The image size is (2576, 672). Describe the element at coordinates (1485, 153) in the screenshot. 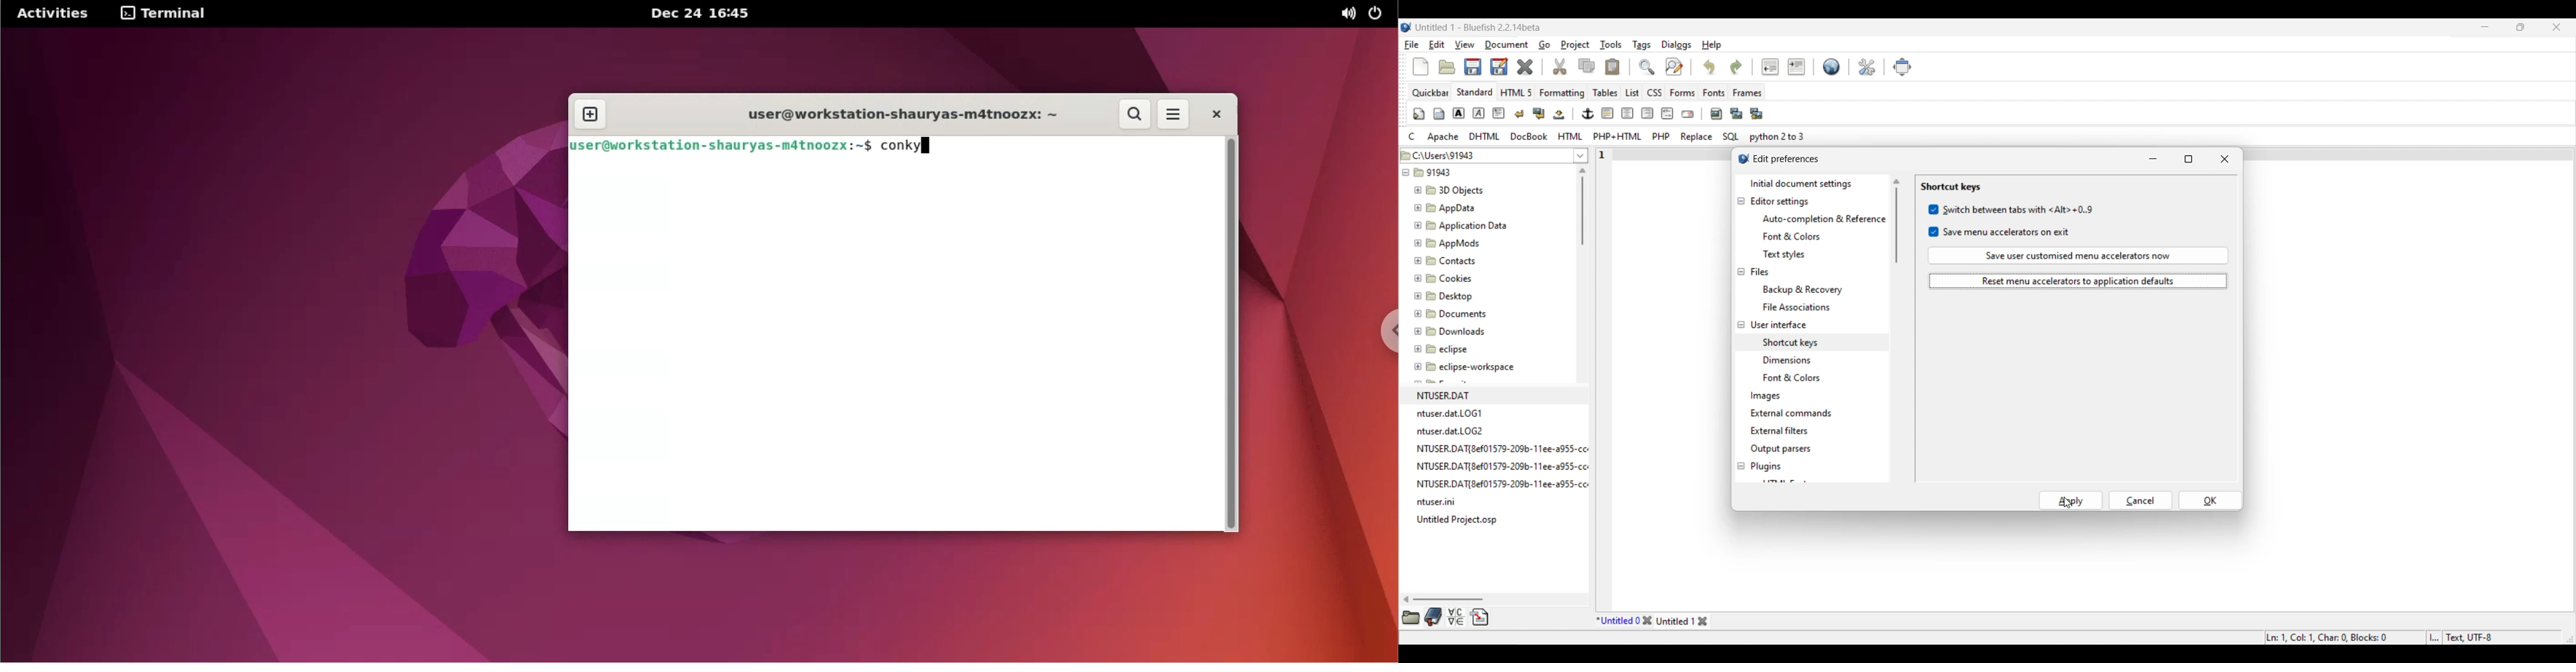

I see `Folder location` at that location.